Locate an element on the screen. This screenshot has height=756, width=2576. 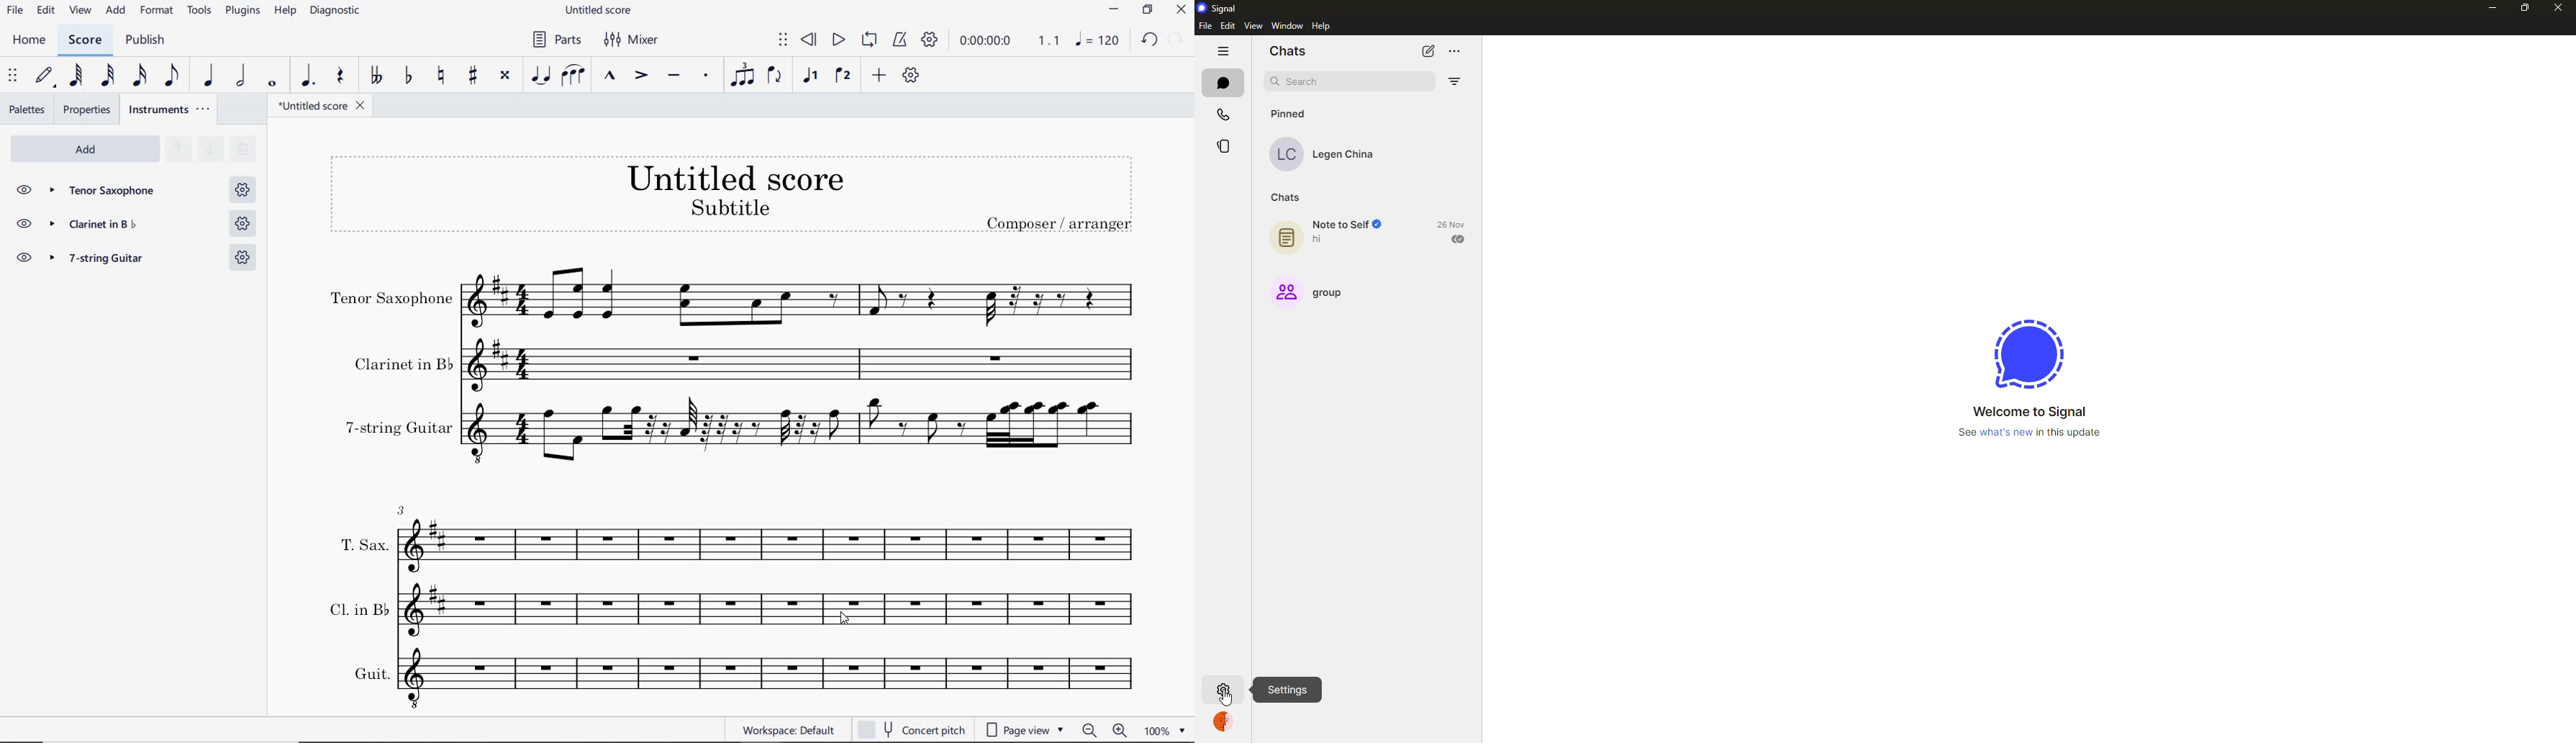
TITLE is located at coordinates (733, 193).